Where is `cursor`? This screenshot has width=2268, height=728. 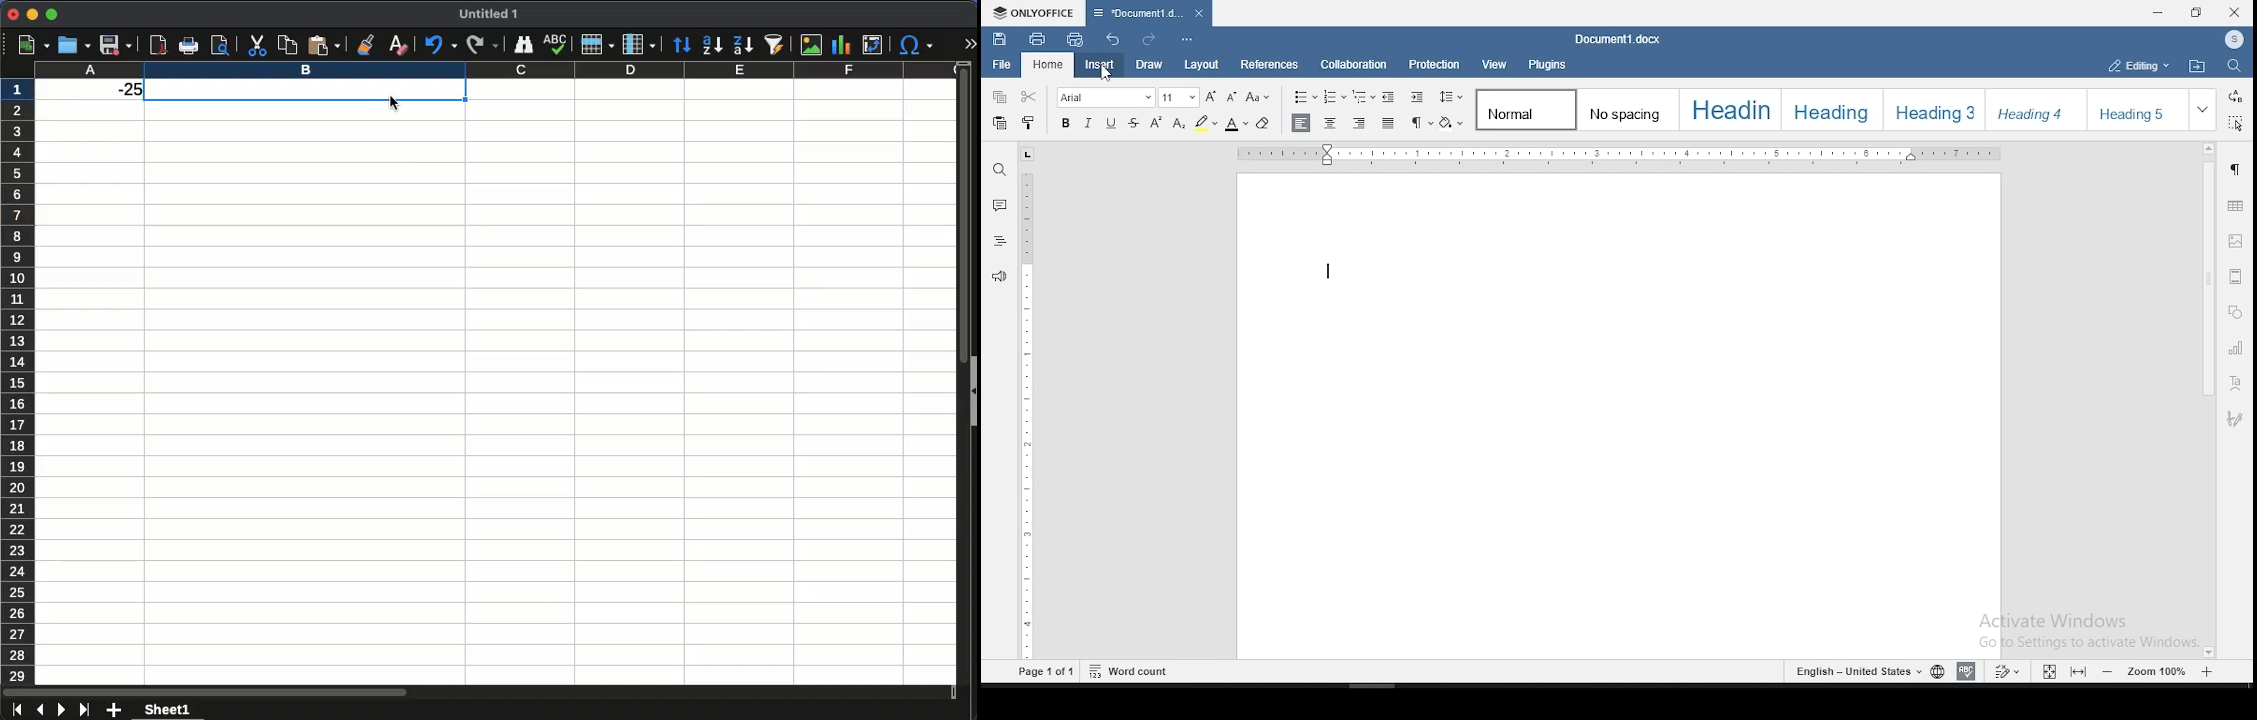
cursor is located at coordinates (396, 104).